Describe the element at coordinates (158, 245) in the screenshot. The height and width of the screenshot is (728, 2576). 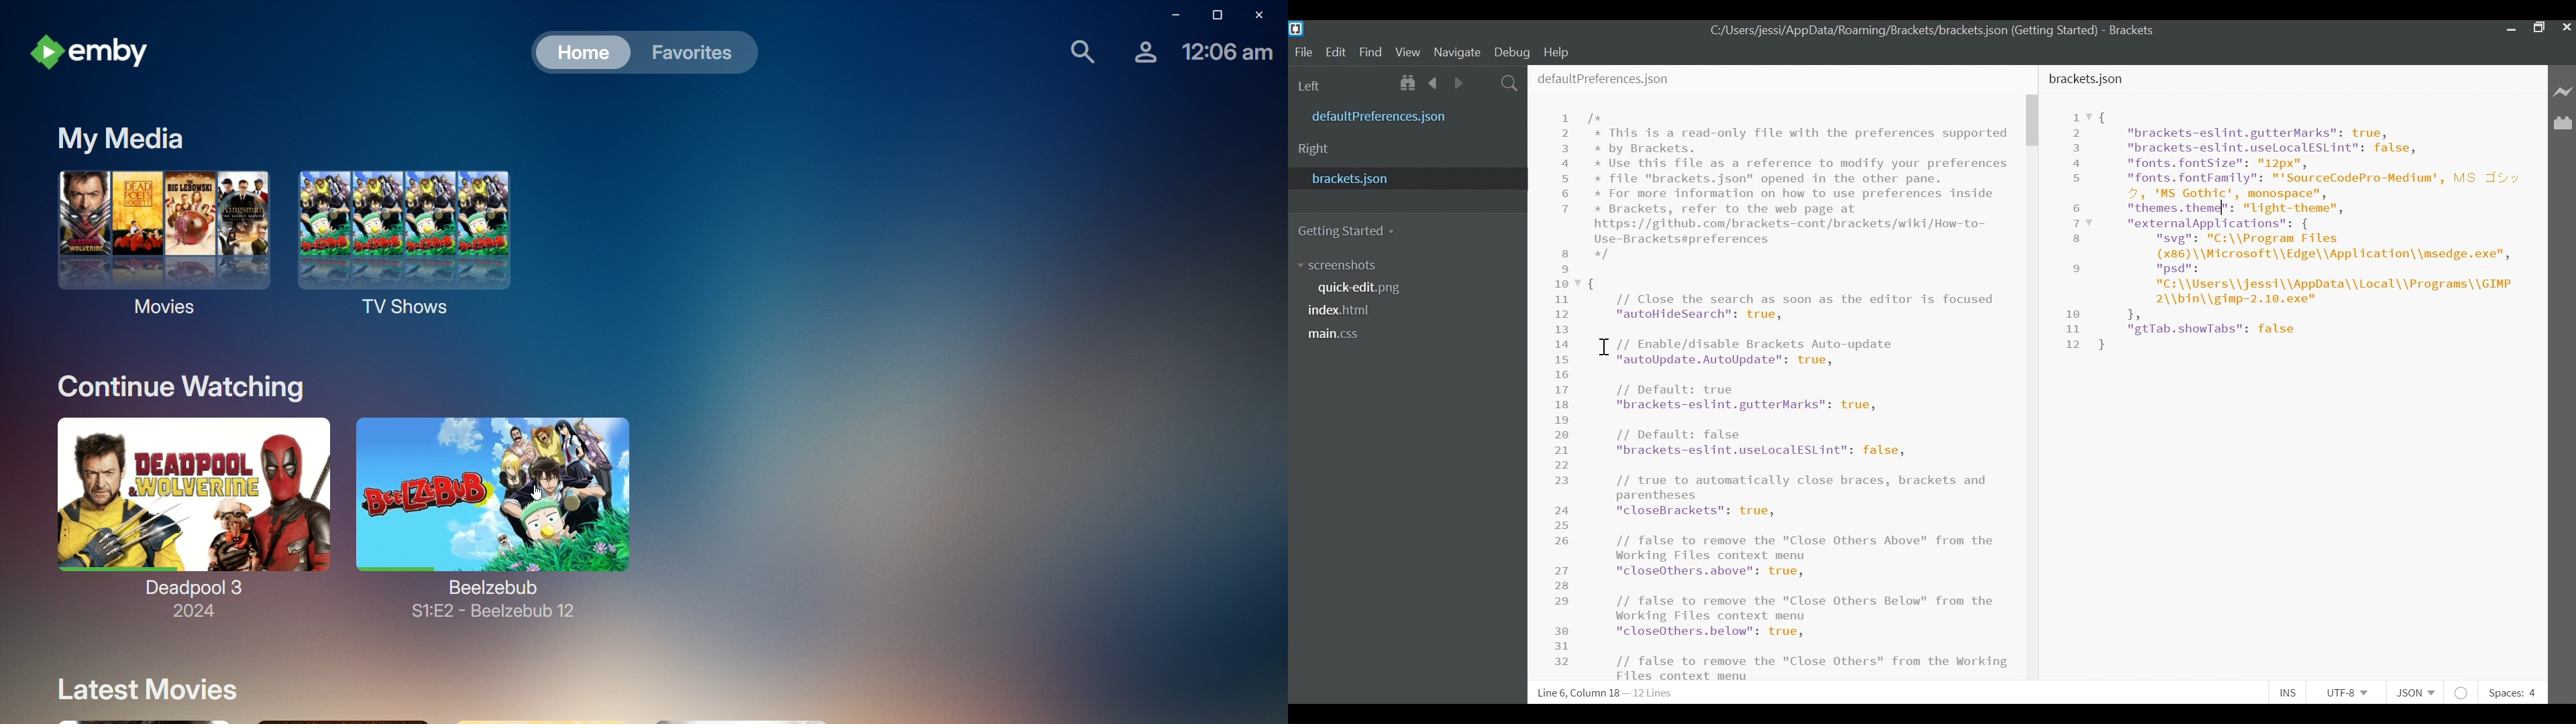
I see `Movies` at that location.